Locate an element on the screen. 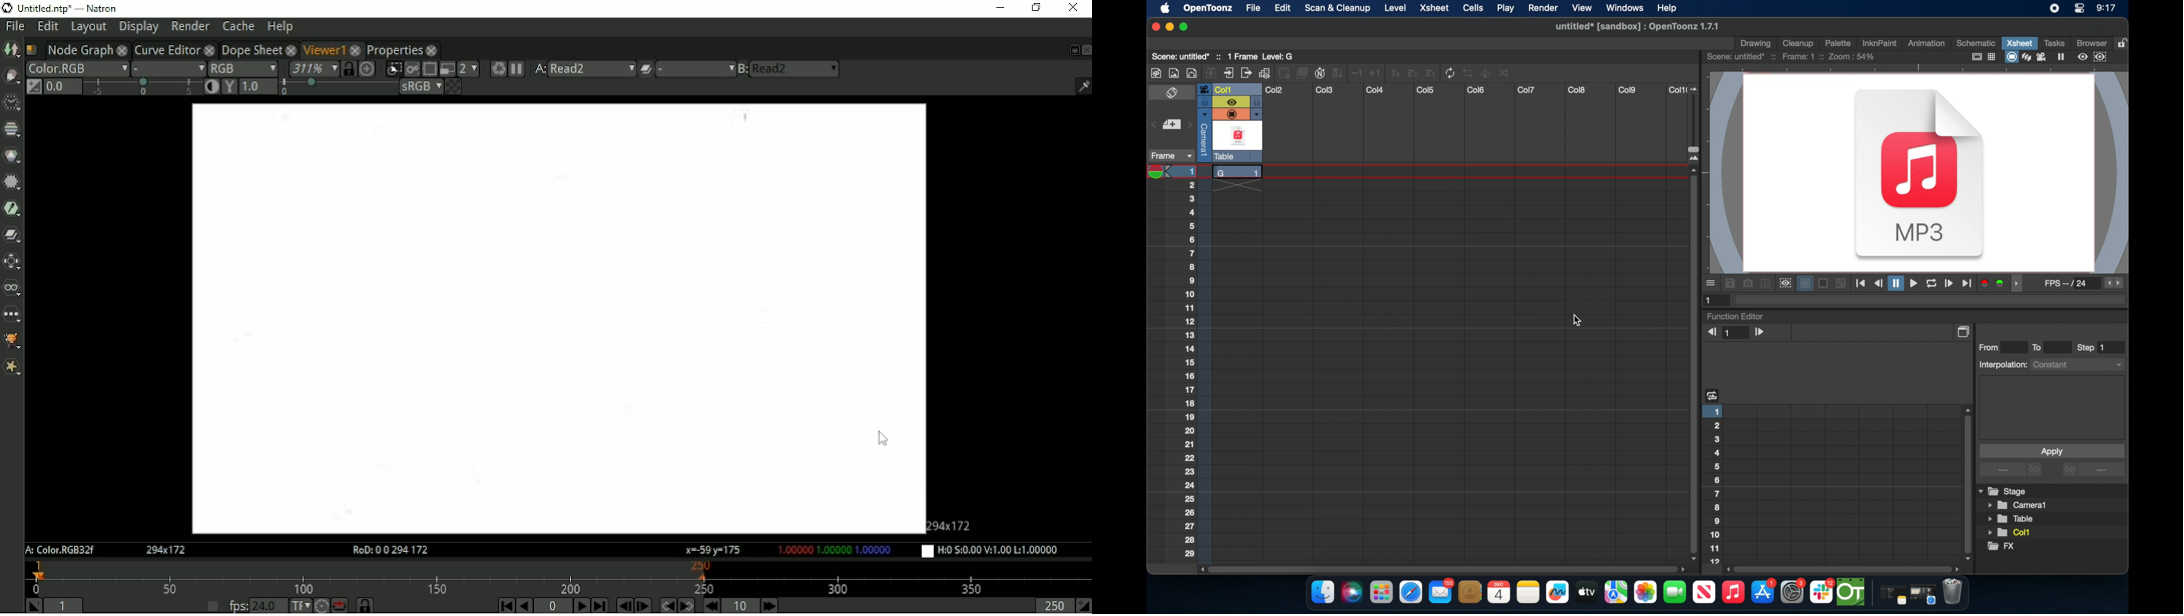  lock is located at coordinates (2124, 42).